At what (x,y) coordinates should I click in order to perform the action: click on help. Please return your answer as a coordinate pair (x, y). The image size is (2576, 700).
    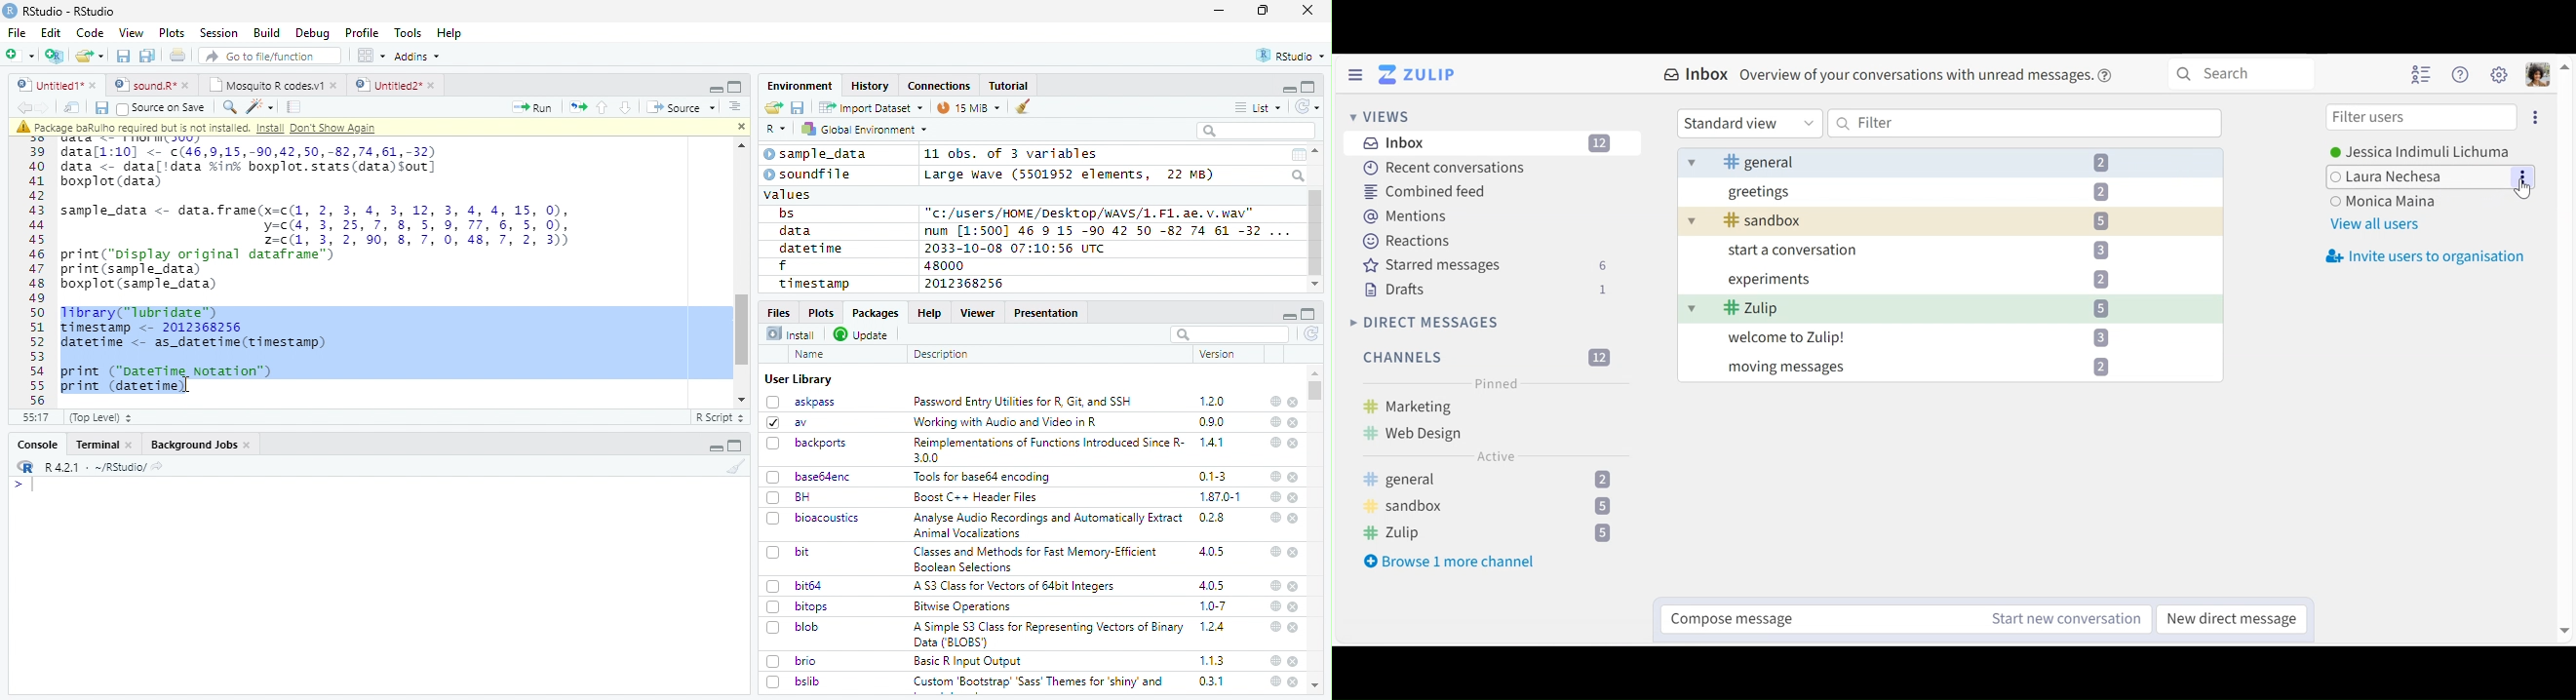
    Looking at the image, I should click on (1273, 517).